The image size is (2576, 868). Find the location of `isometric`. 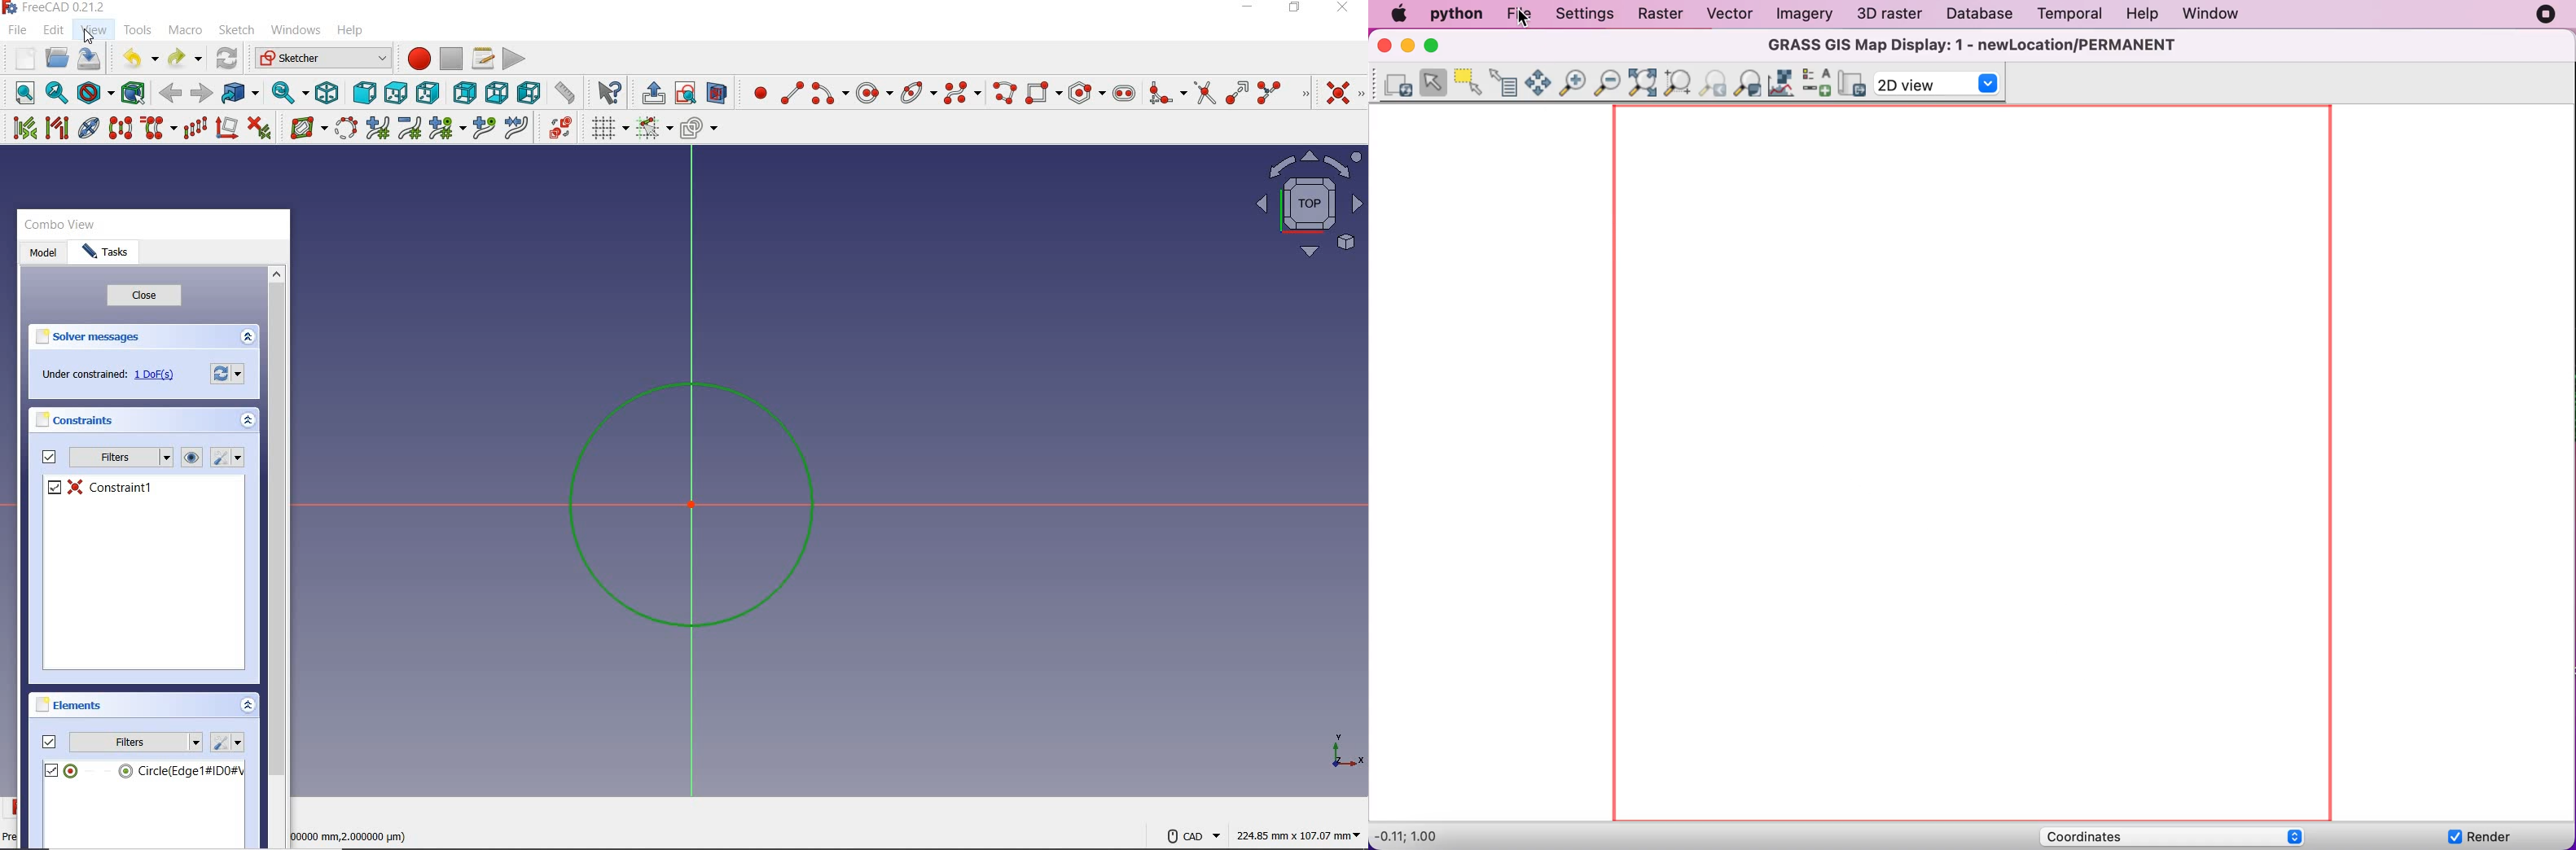

isometric is located at coordinates (321, 93).